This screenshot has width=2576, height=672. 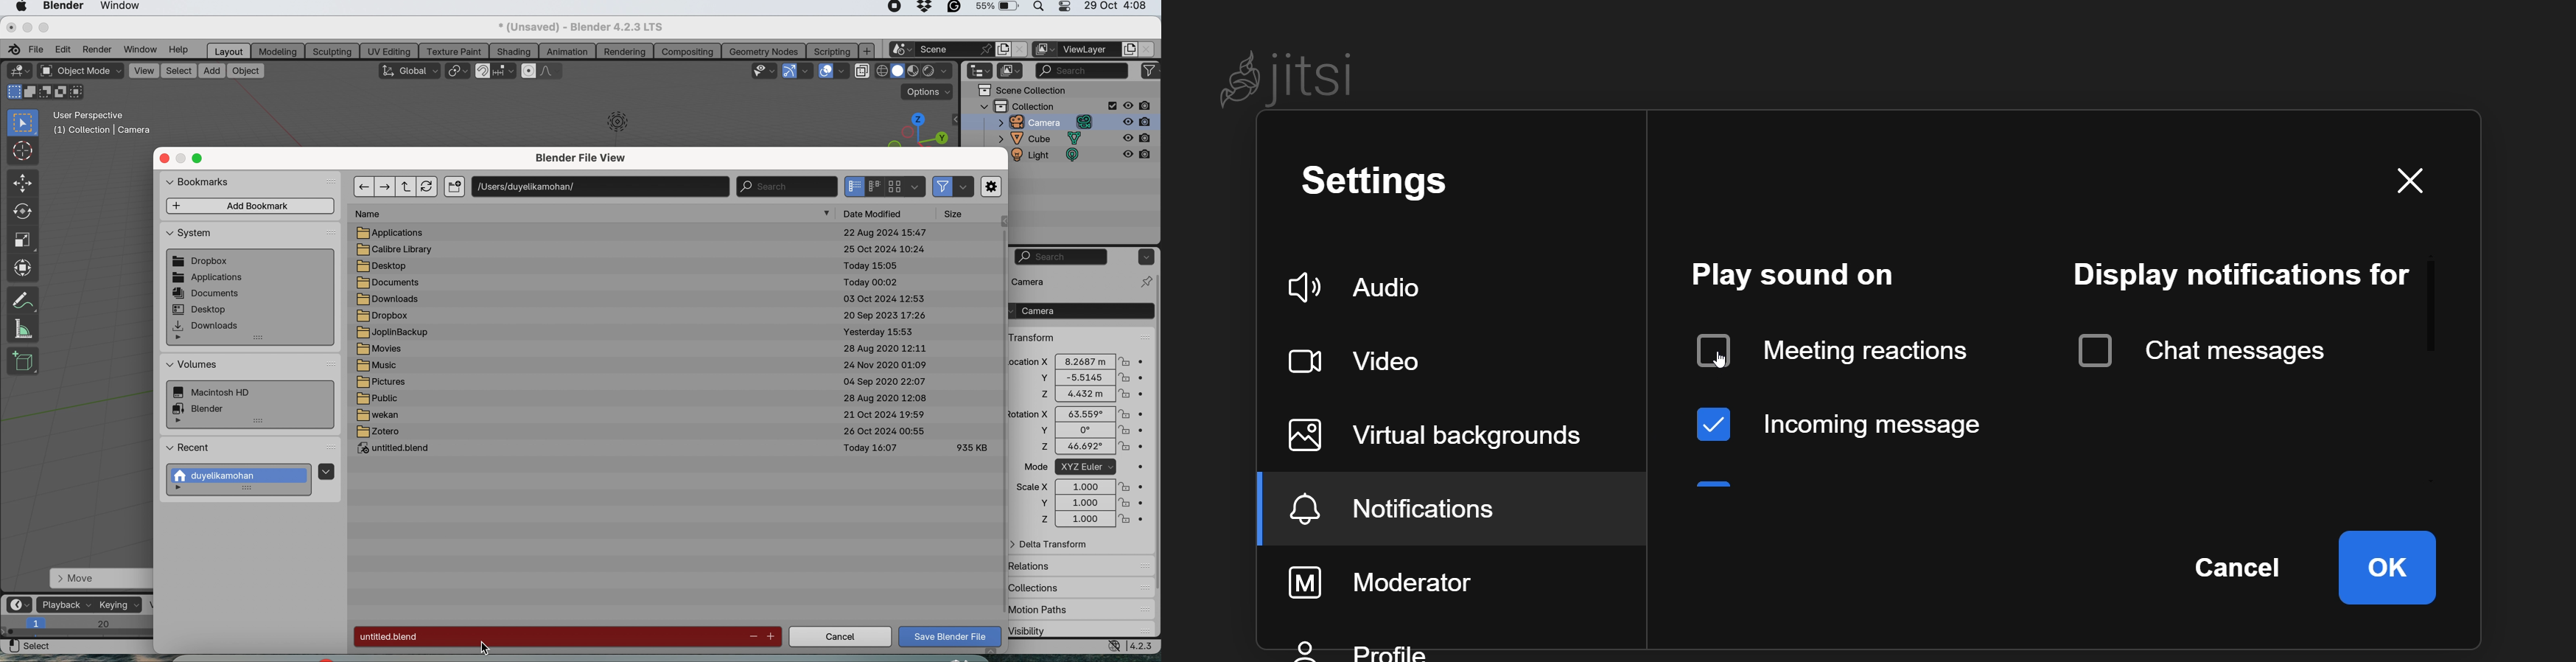 I want to click on select, so click(x=179, y=71).